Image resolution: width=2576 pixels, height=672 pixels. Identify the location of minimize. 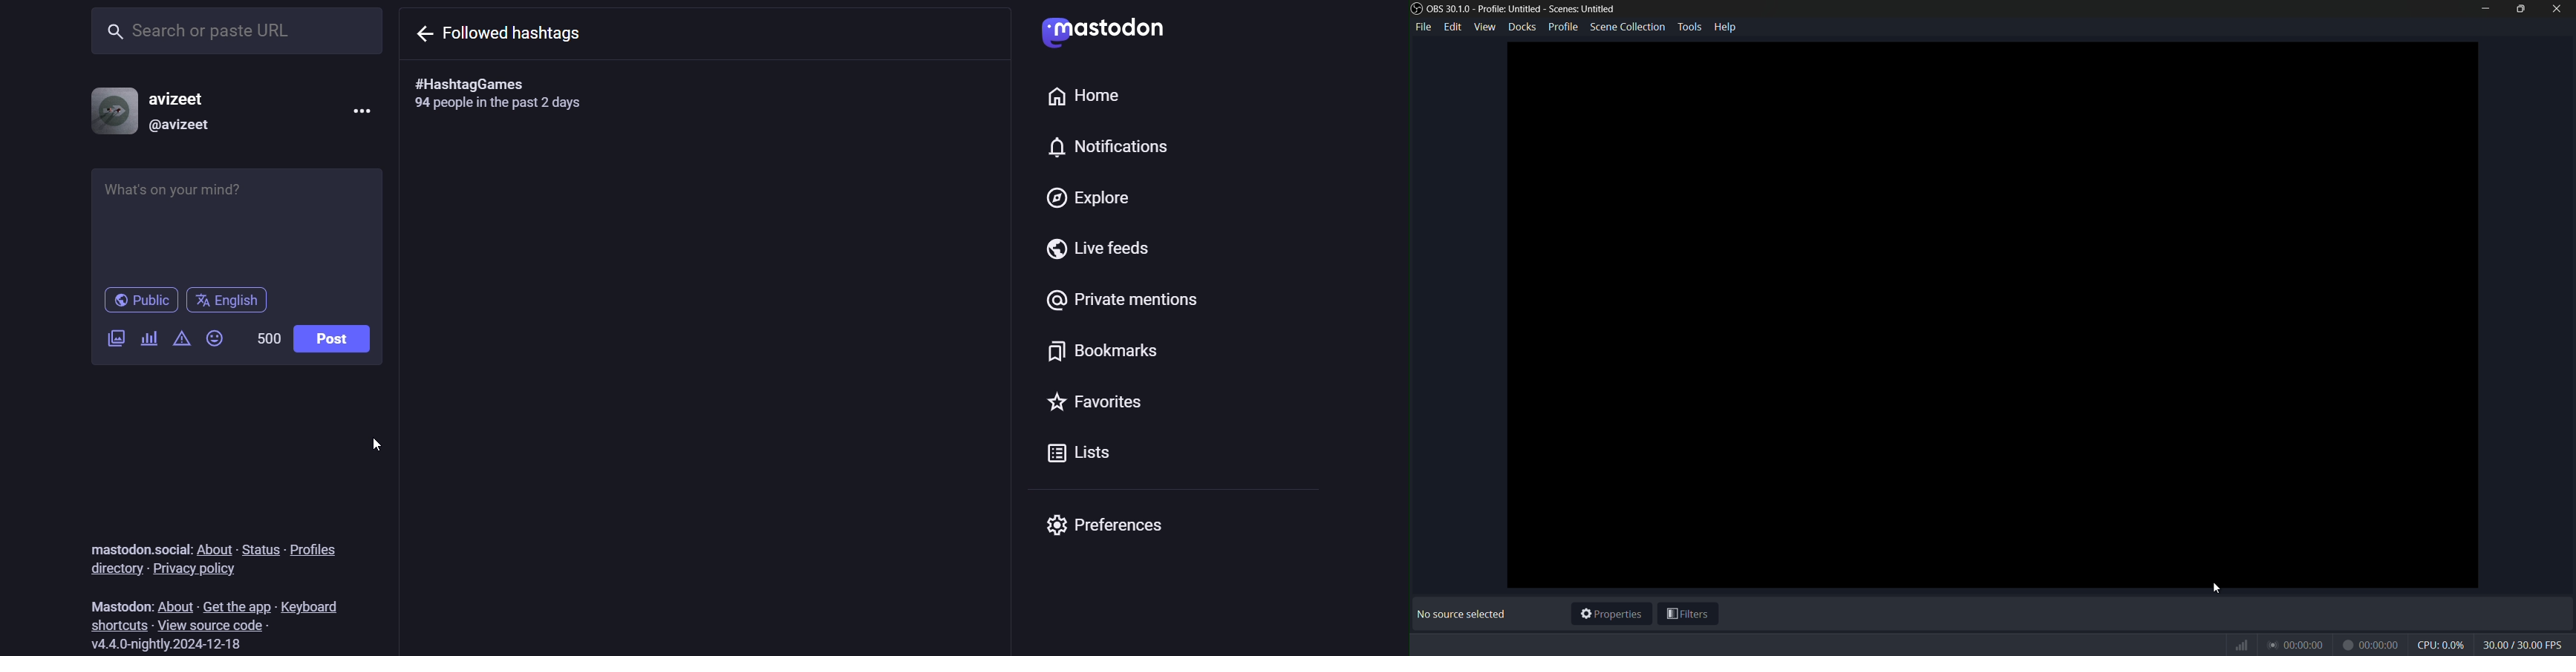
(2485, 9).